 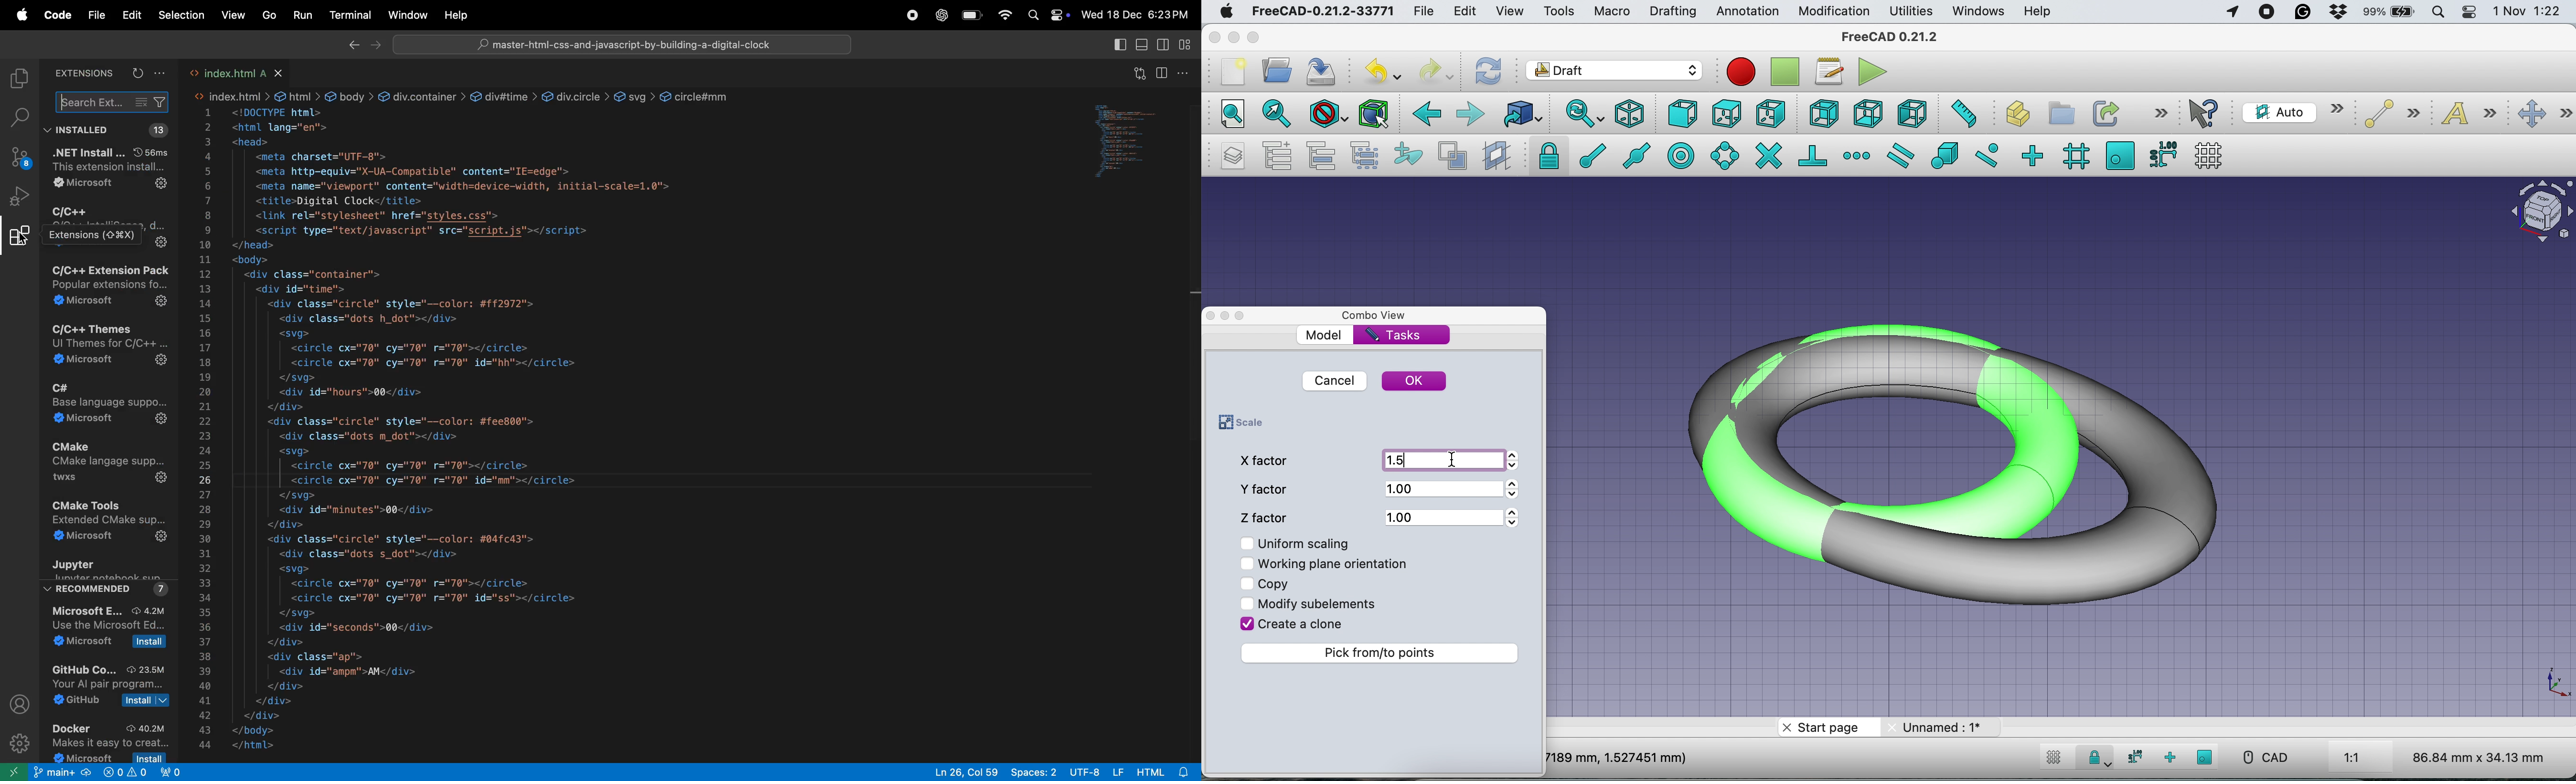 What do you see at coordinates (1455, 459) in the screenshot?
I see `cursor` at bounding box center [1455, 459].